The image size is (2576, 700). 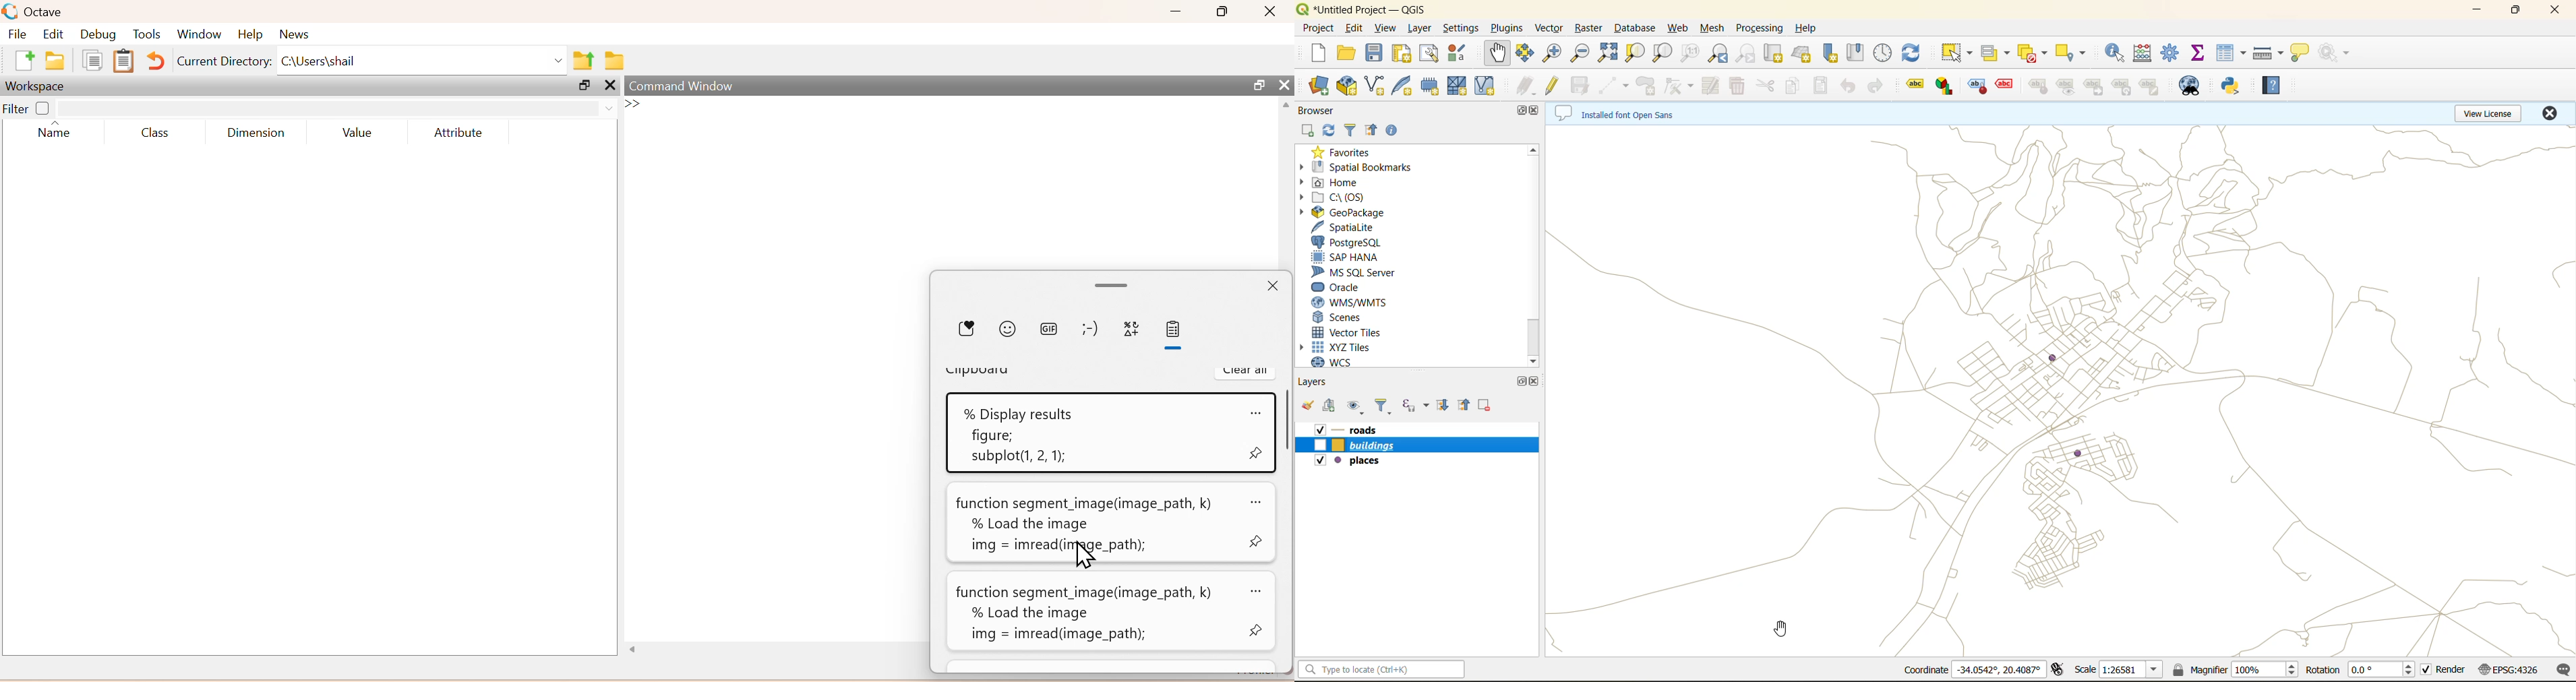 I want to click on statistical summary, so click(x=2200, y=55).